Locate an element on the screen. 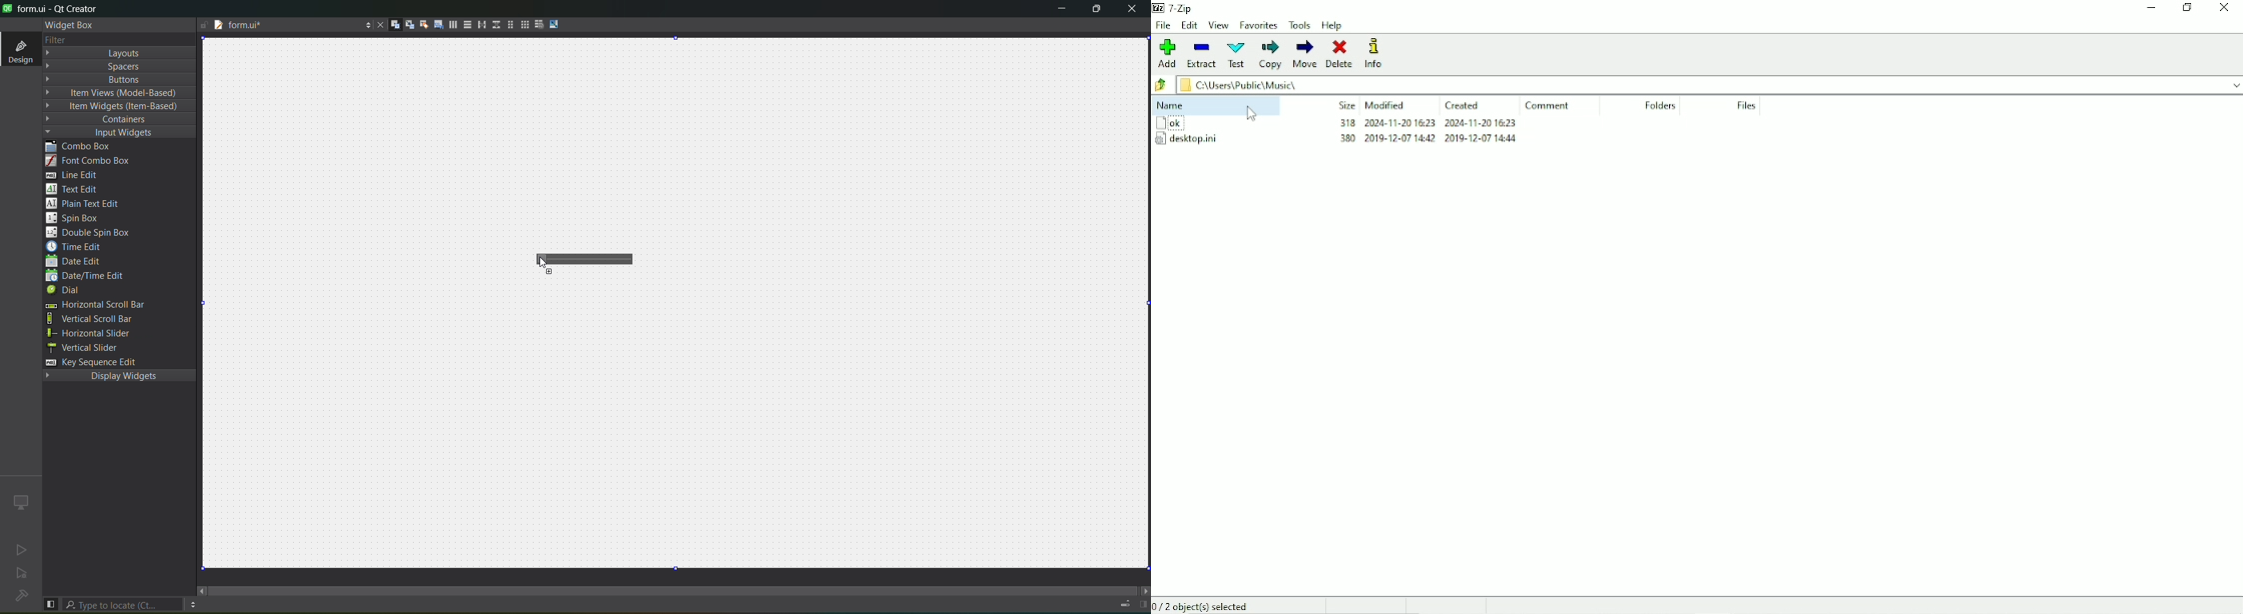 This screenshot has width=2268, height=616. dial is located at coordinates (66, 290).